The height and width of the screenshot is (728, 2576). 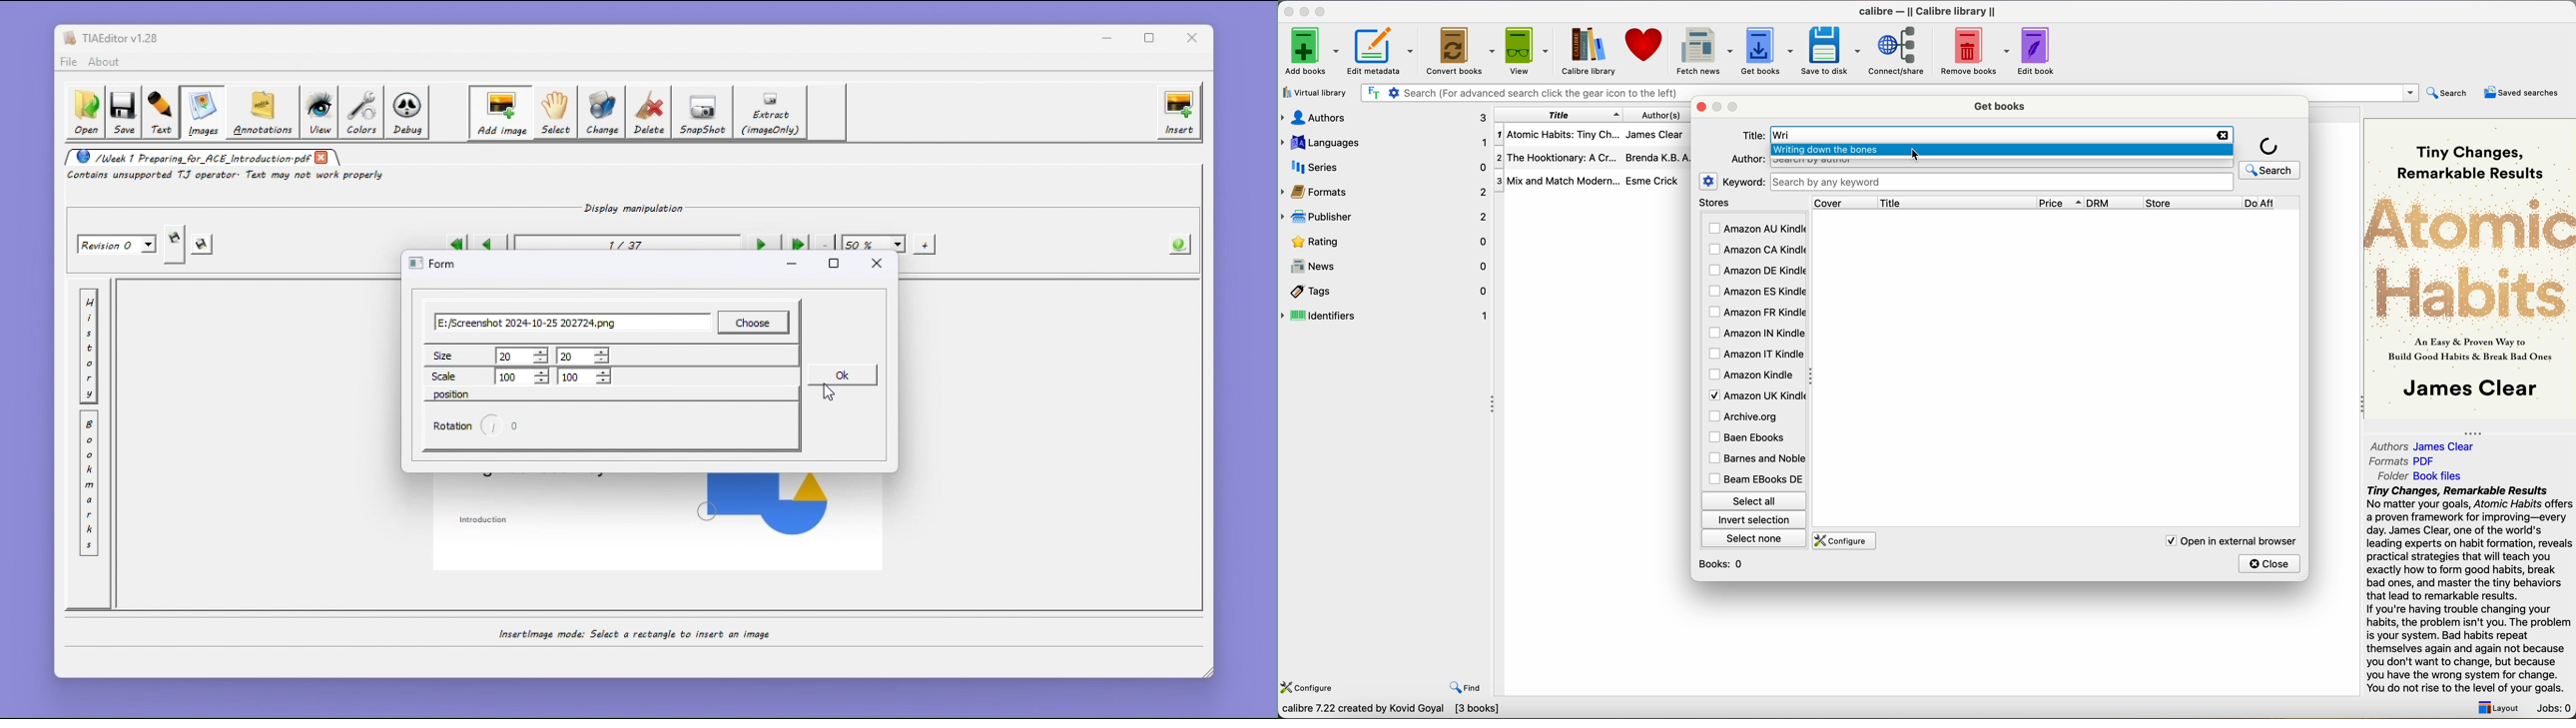 What do you see at coordinates (1529, 50) in the screenshot?
I see `view` at bounding box center [1529, 50].